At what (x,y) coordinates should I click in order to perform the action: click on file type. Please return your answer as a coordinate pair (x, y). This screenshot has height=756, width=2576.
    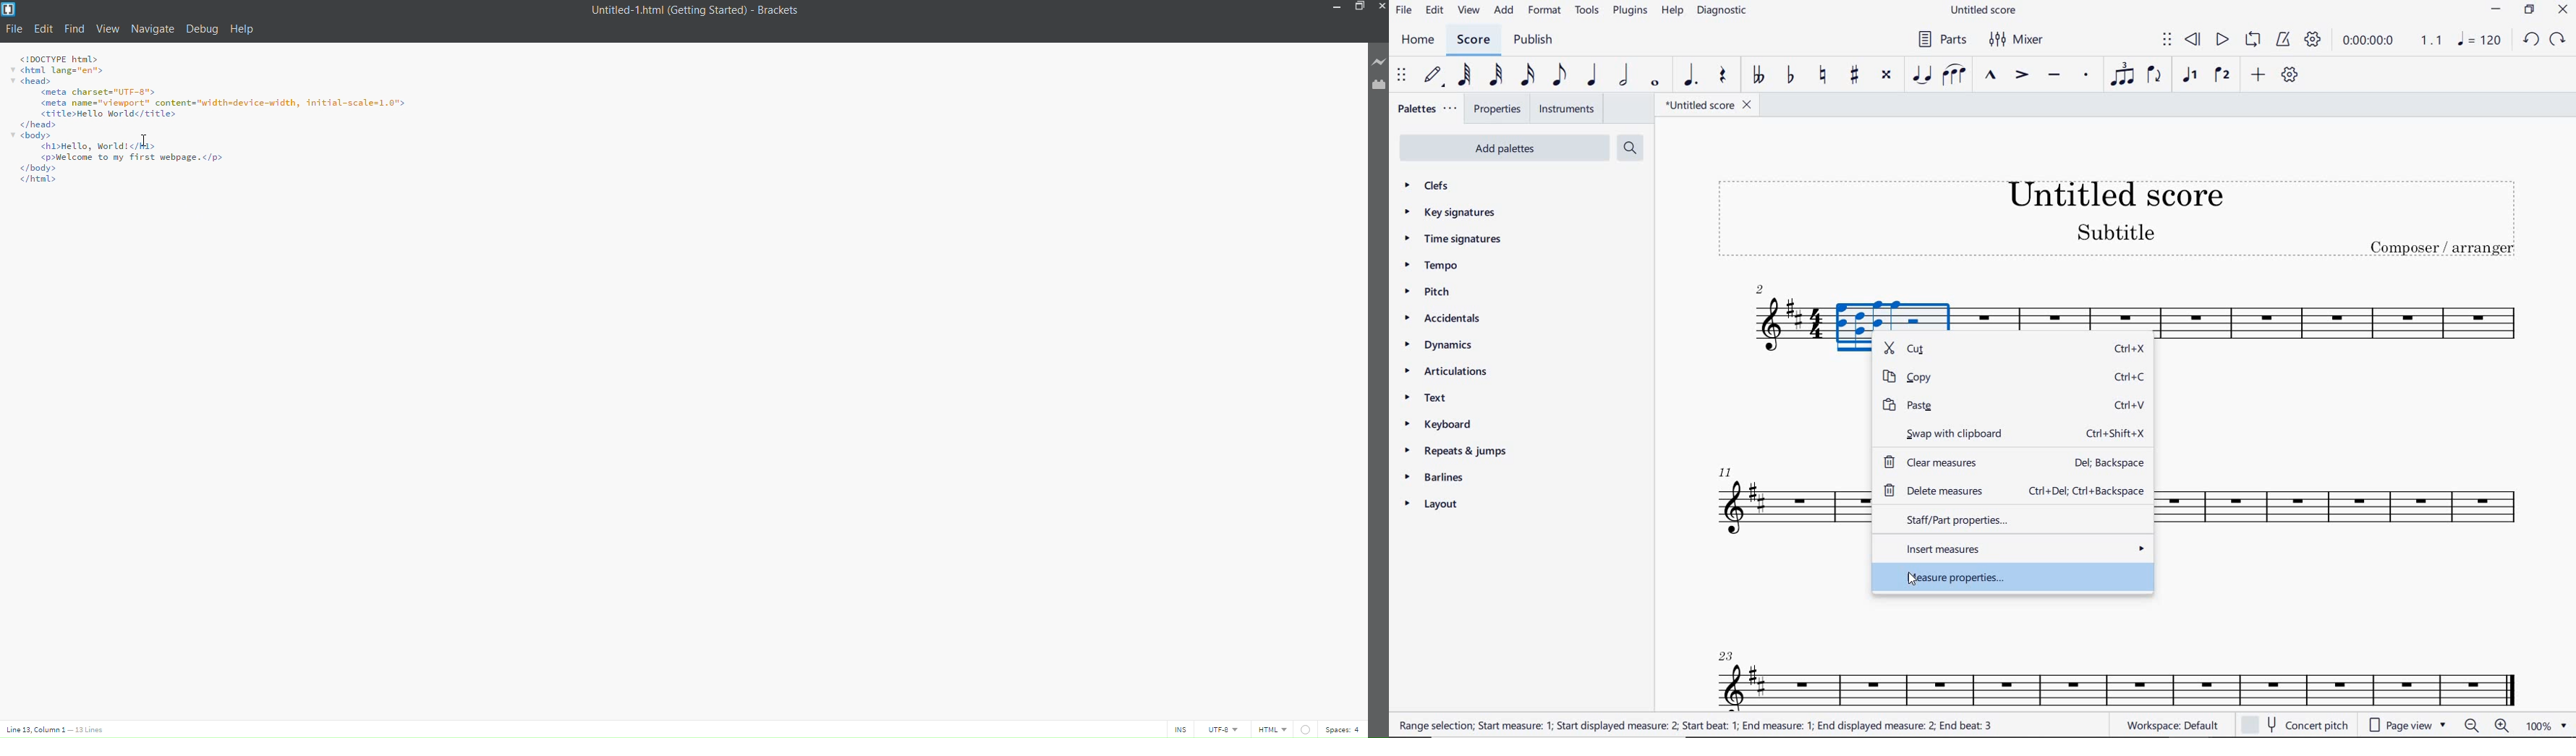
    Looking at the image, I should click on (1272, 729).